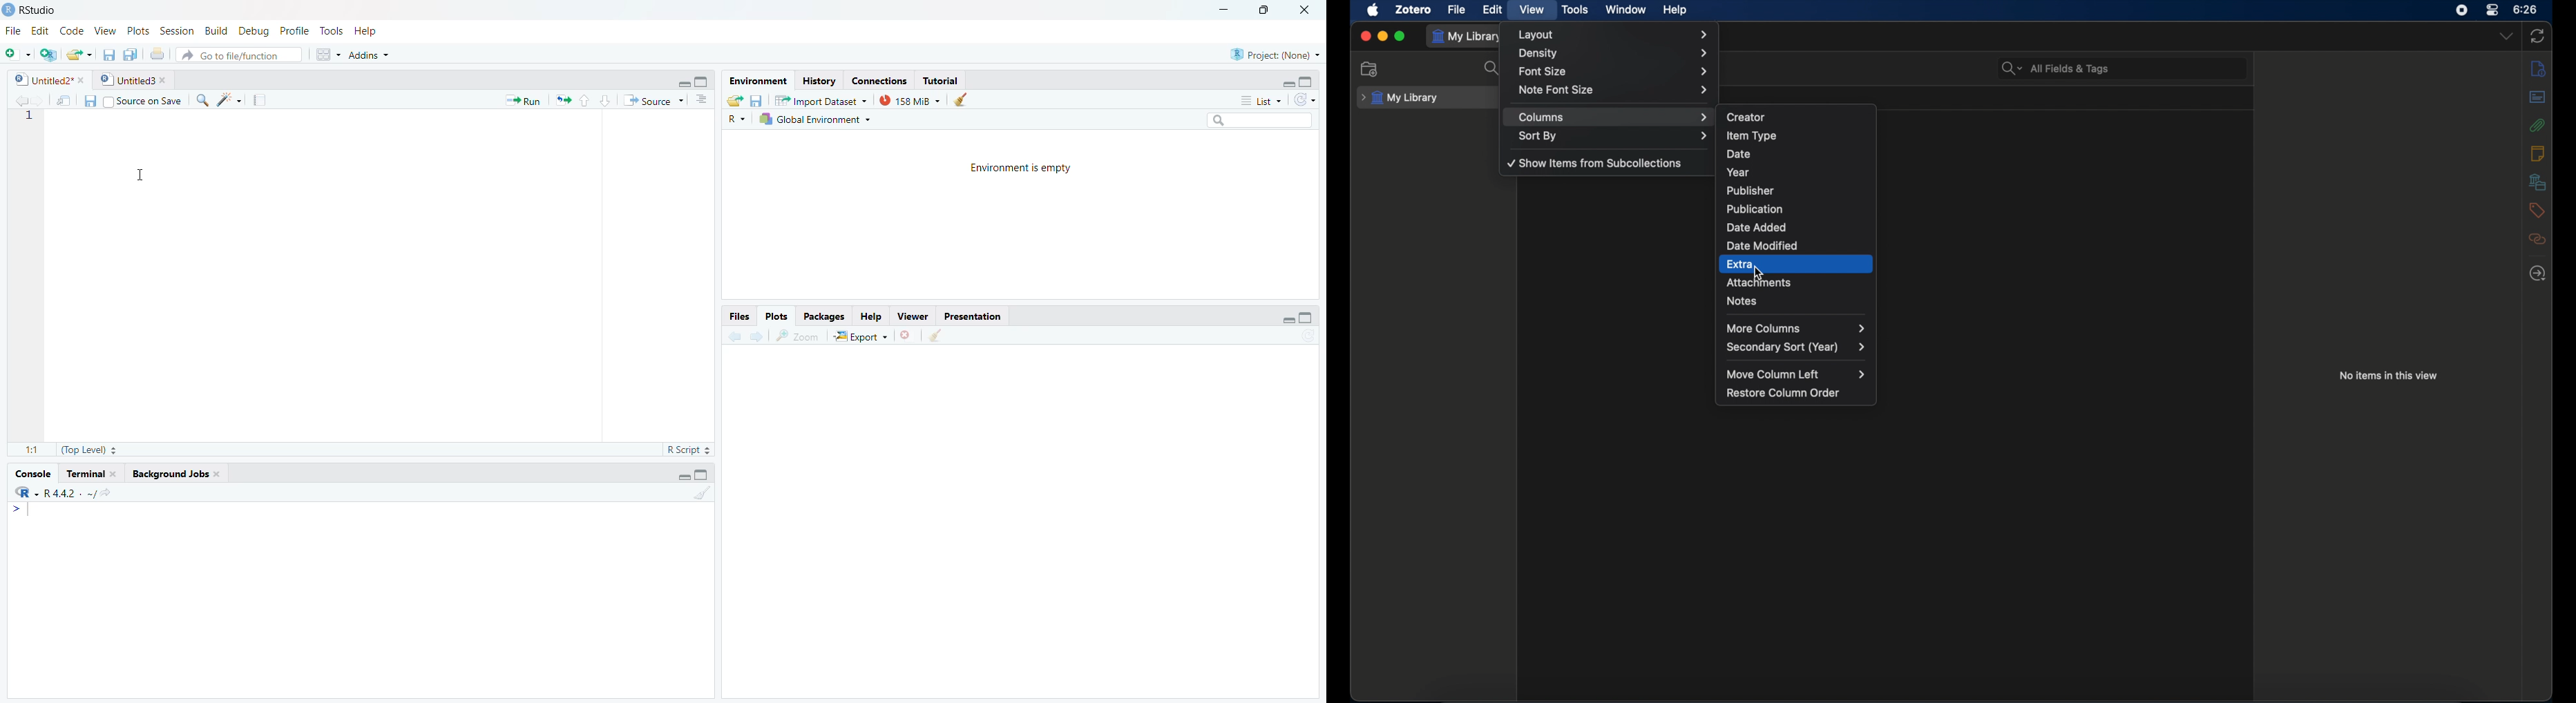  Describe the element at coordinates (694, 476) in the screenshot. I see `mINIMIZE MAXIMIZE BUTTON` at that location.